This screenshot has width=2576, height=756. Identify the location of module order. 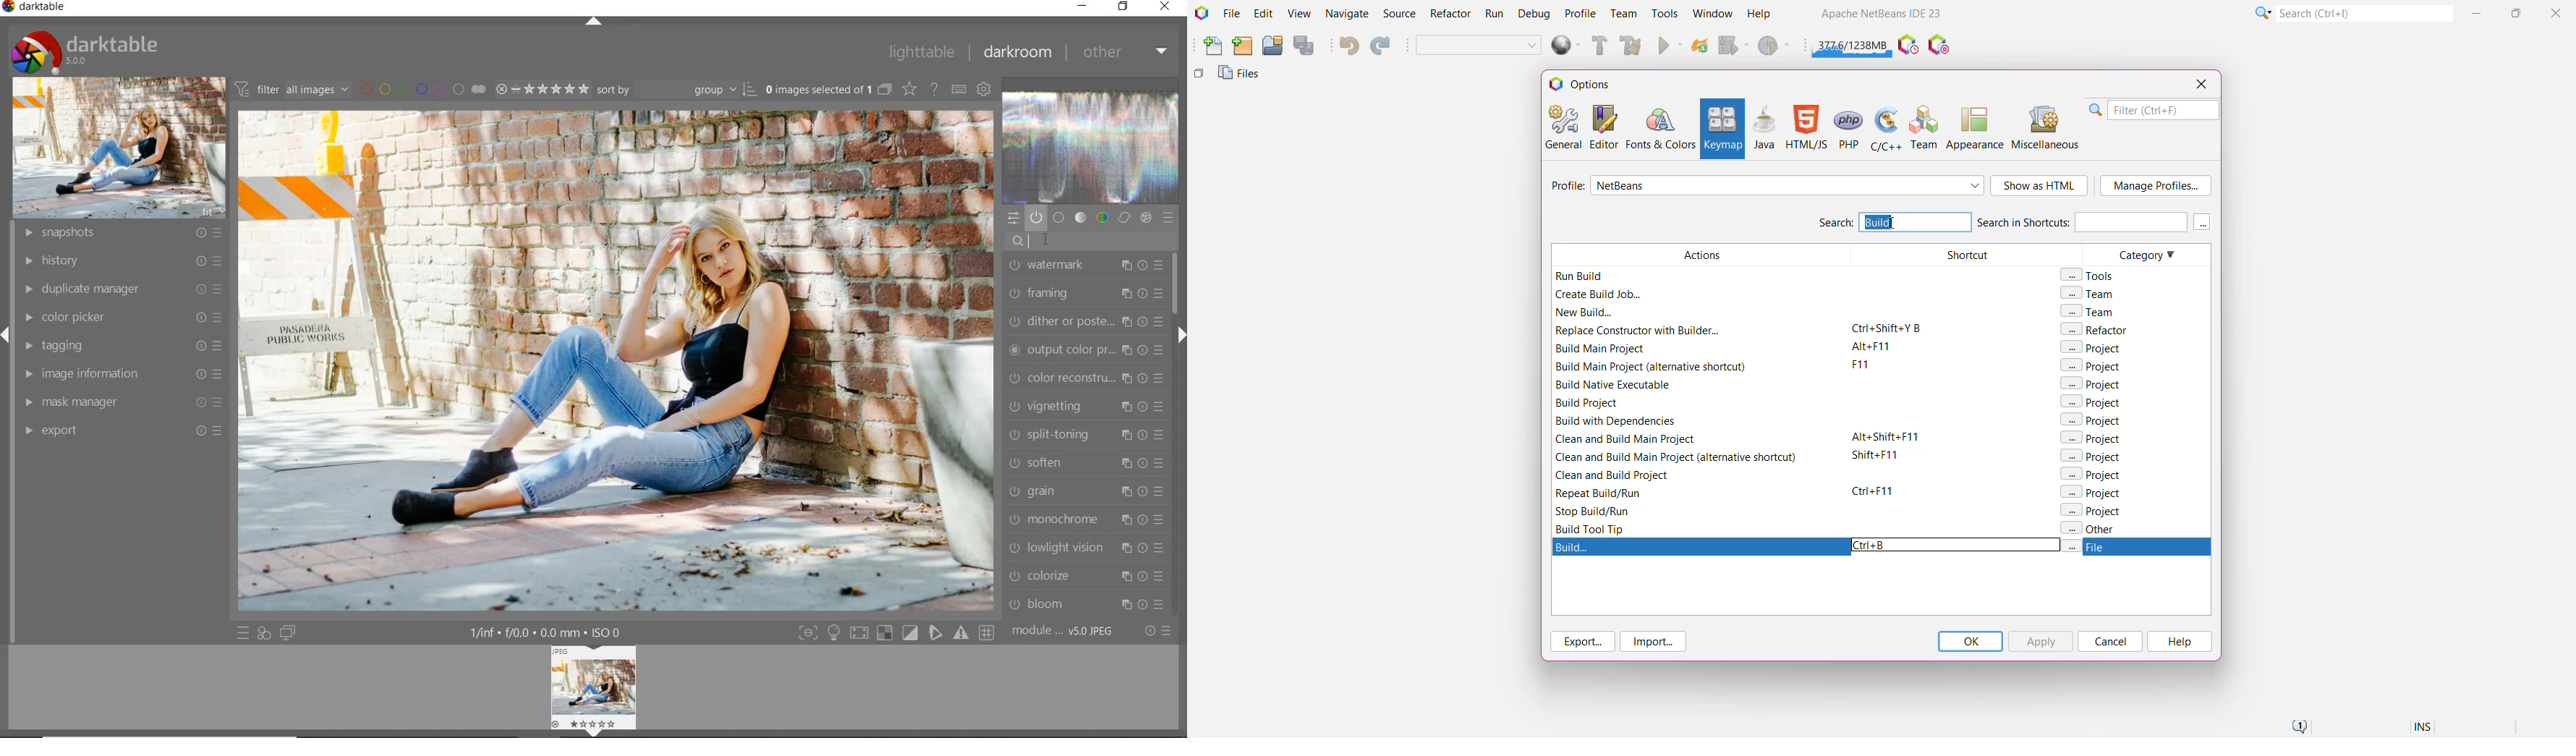
(1067, 630).